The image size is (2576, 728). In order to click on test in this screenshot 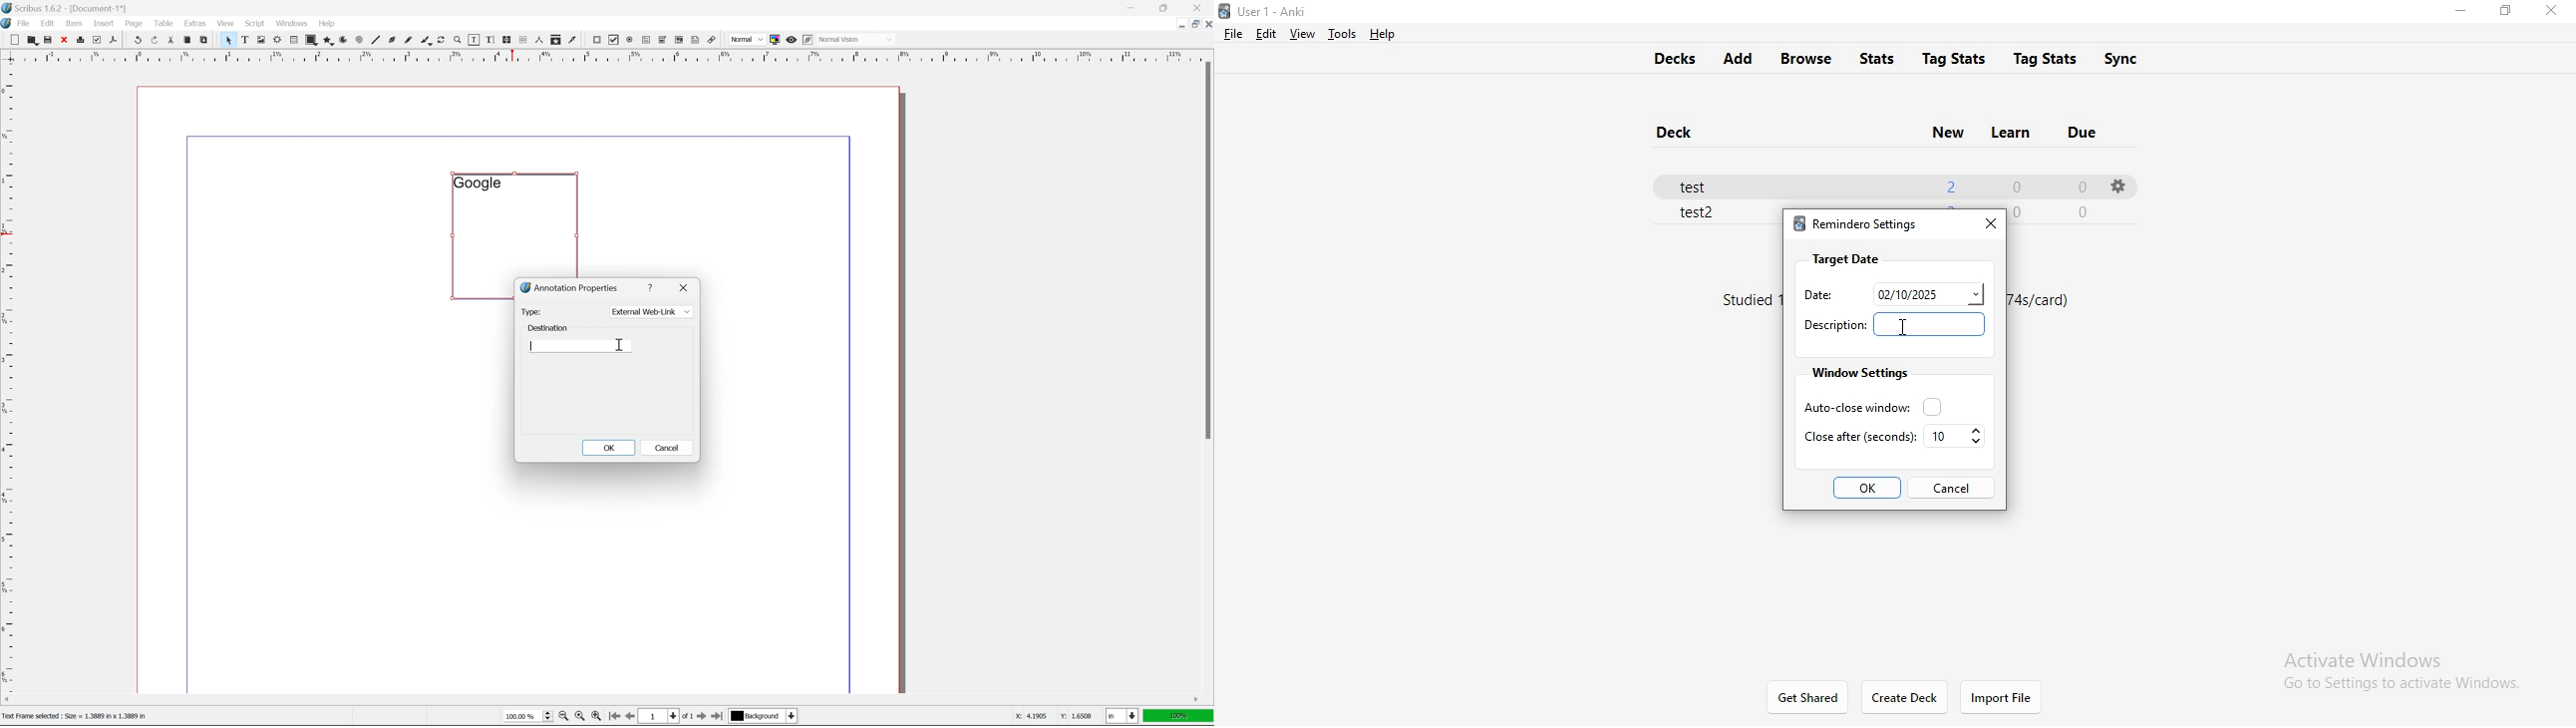, I will do `click(1702, 183)`.